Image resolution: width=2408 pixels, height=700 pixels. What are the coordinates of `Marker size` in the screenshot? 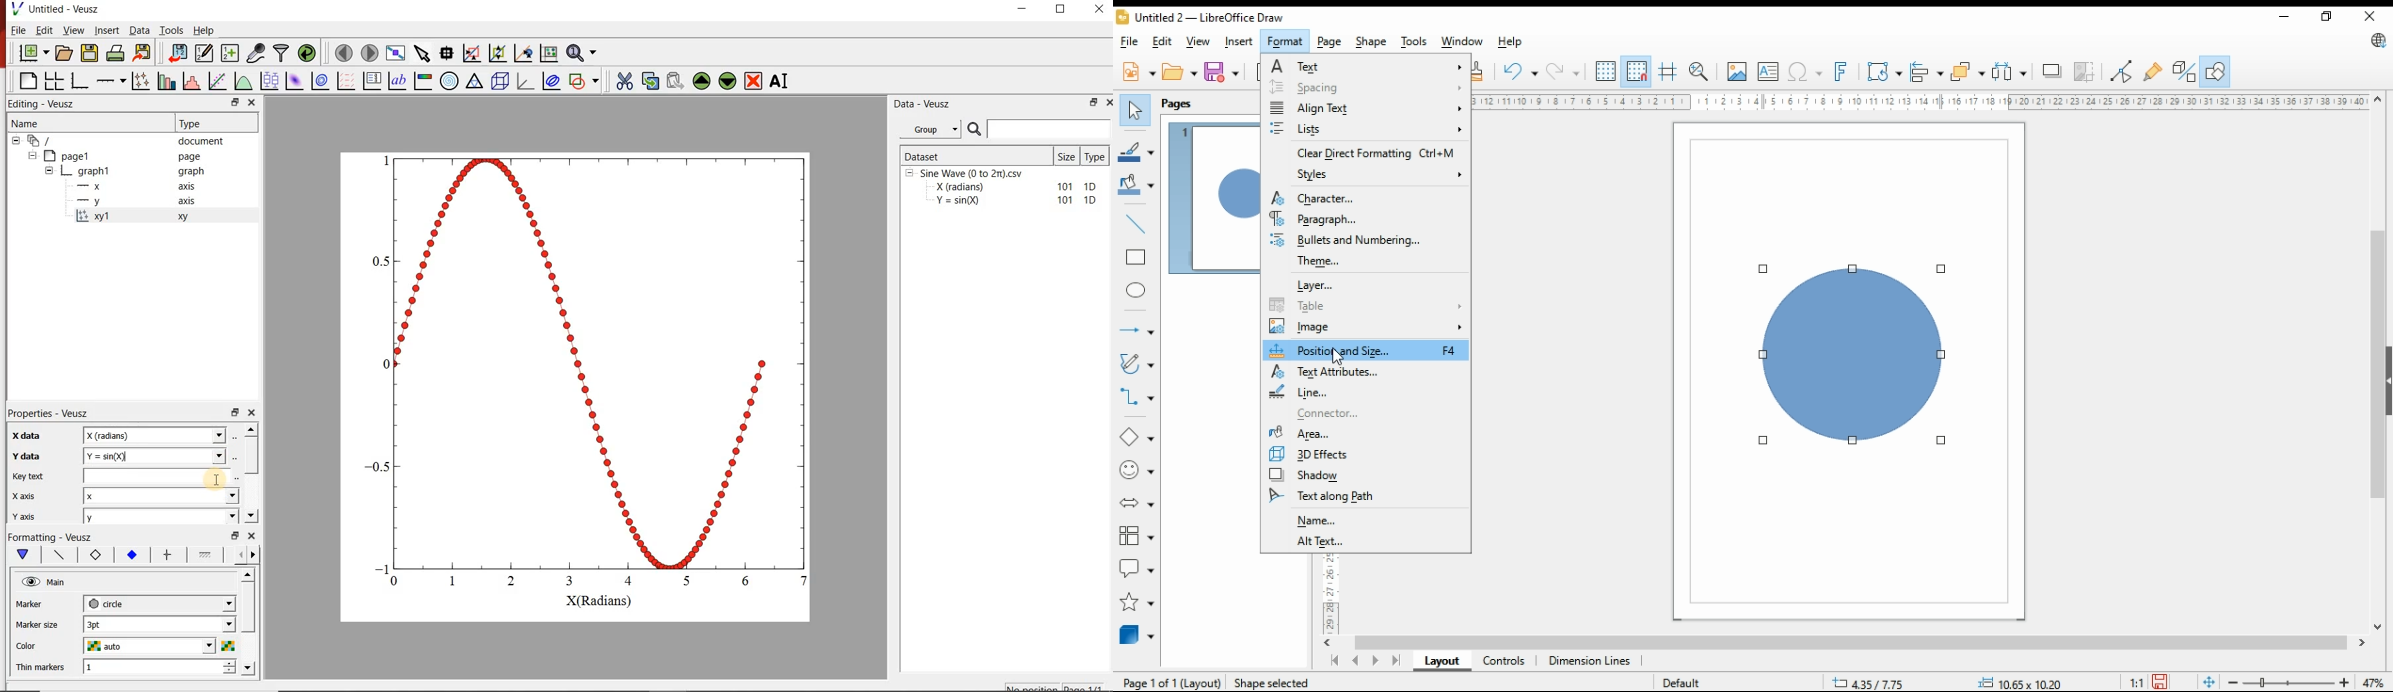 It's located at (37, 603).